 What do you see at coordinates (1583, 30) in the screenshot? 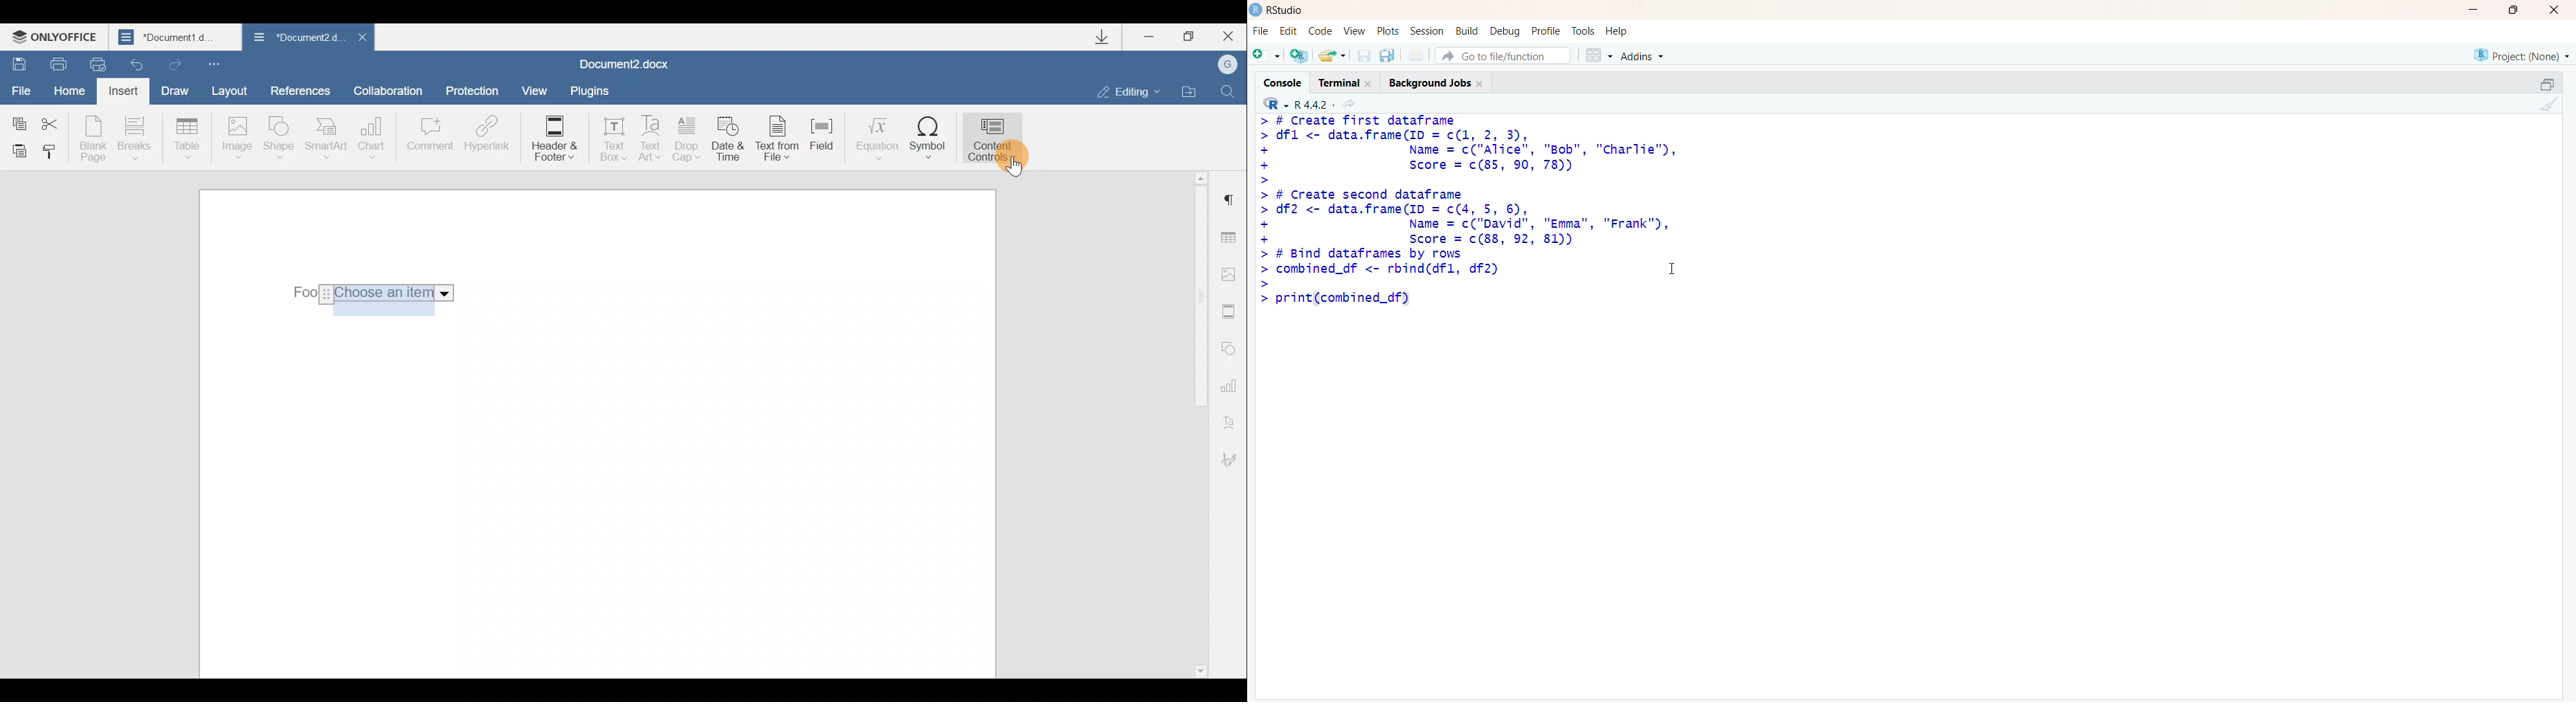
I see `Tools` at bounding box center [1583, 30].